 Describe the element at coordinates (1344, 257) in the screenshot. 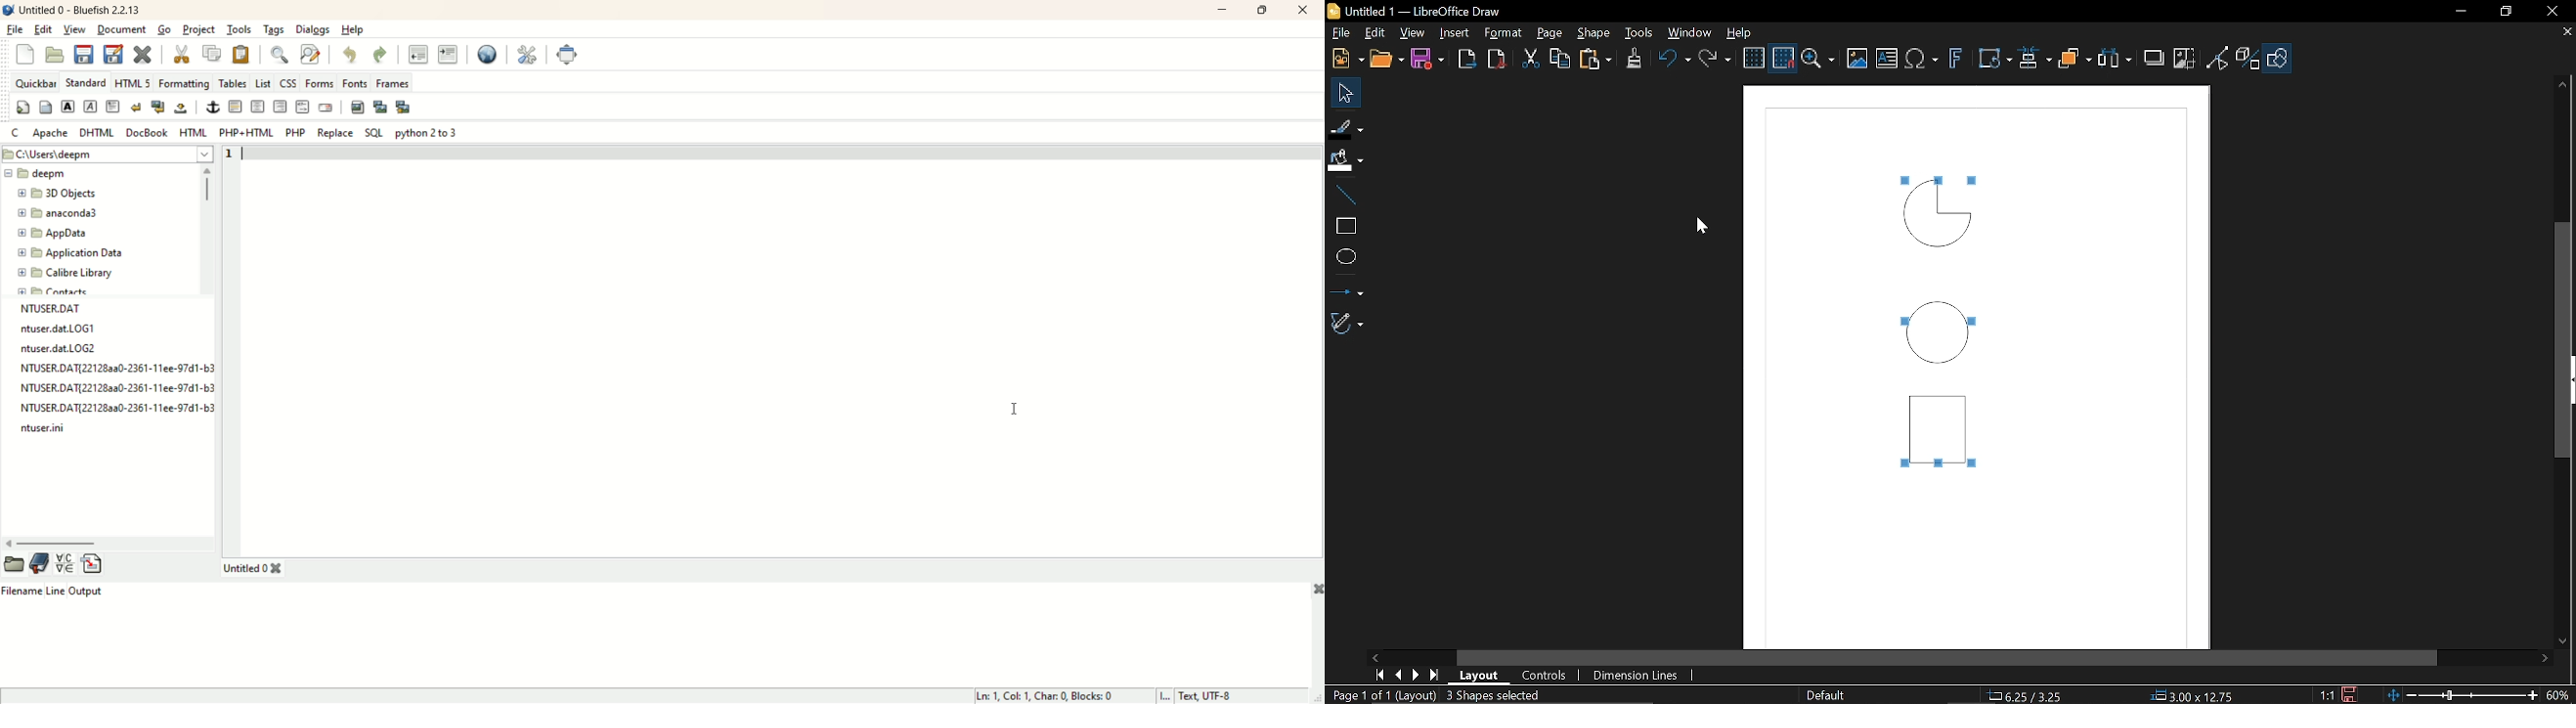

I see `Ellipse` at that location.